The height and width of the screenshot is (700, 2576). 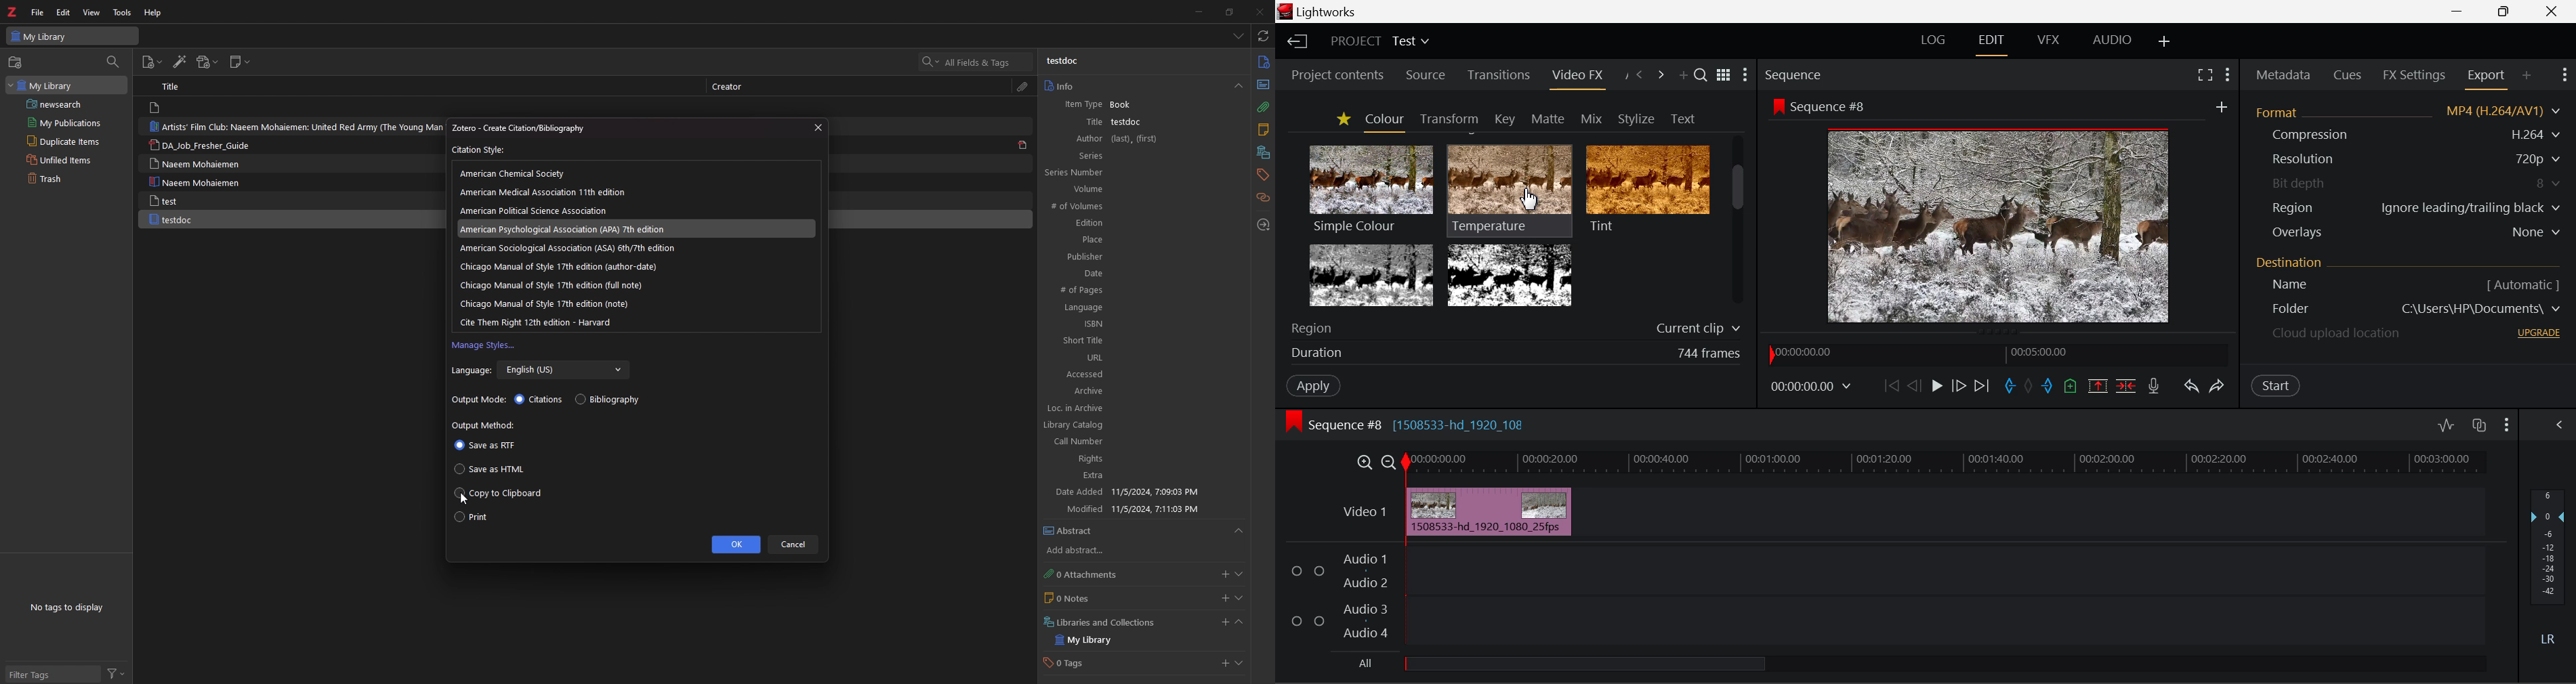 What do you see at coordinates (1262, 84) in the screenshot?
I see `abstract` at bounding box center [1262, 84].